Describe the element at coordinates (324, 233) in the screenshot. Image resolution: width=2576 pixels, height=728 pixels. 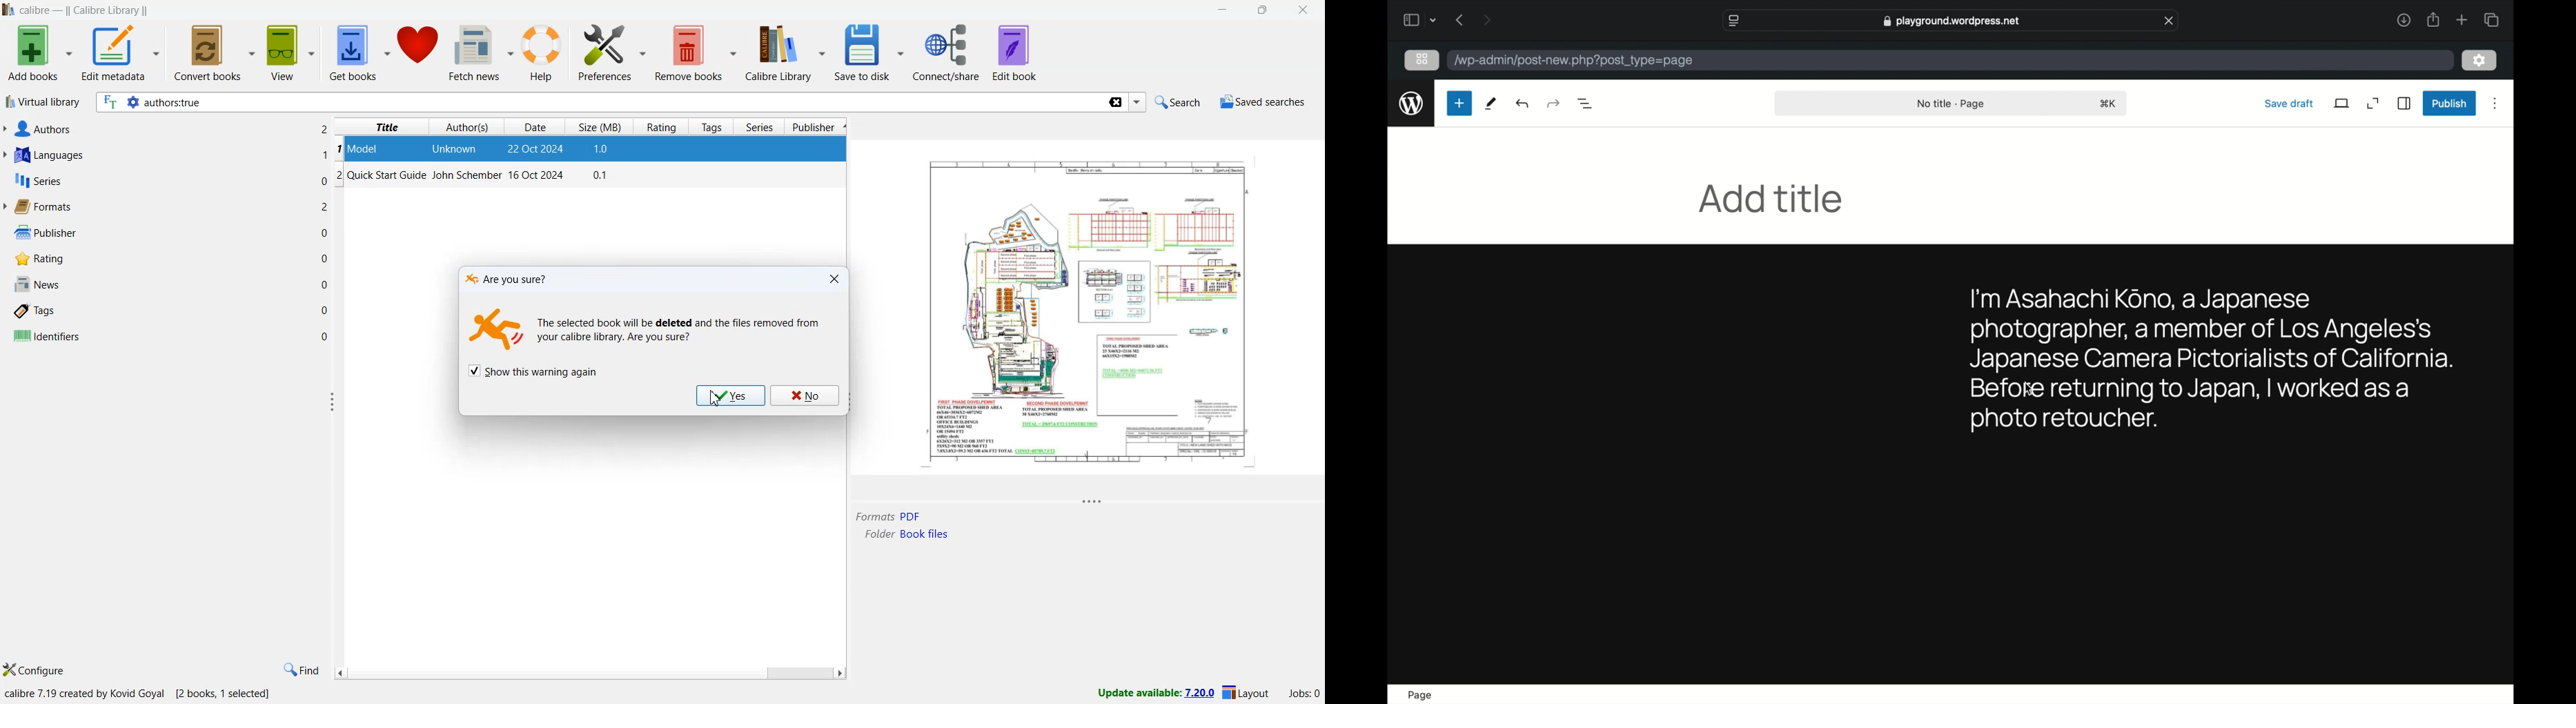
I see `0` at that location.